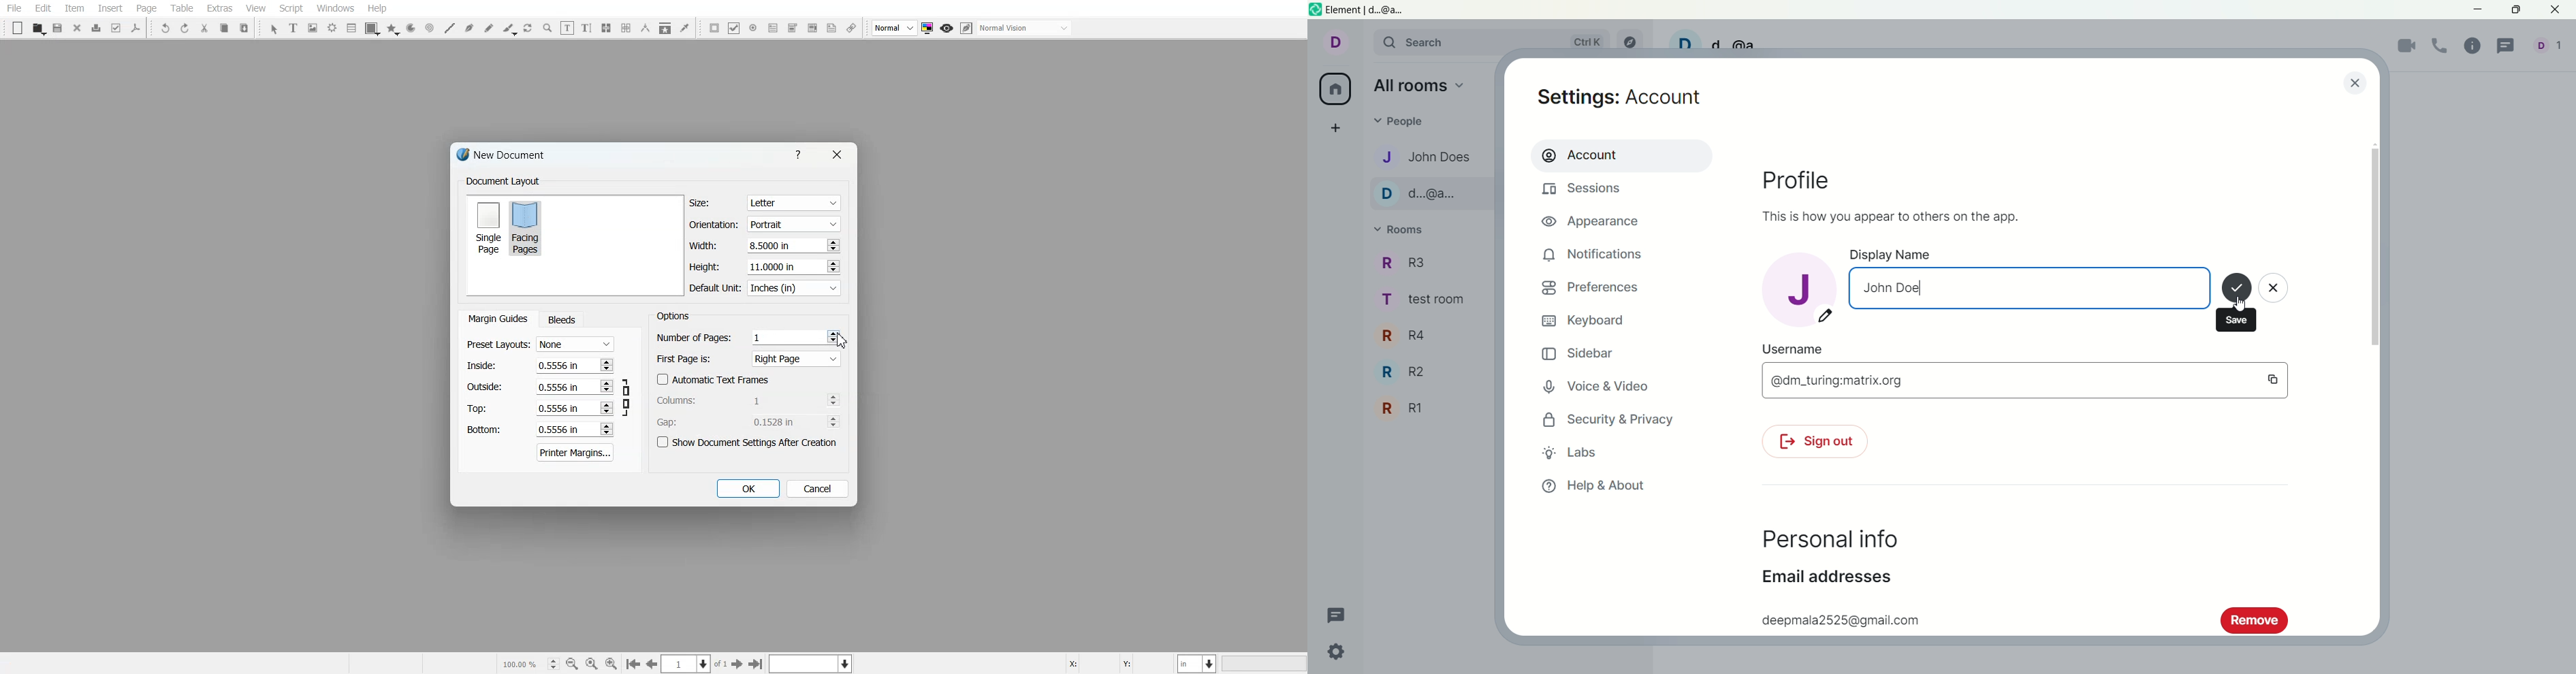 The height and width of the screenshot is (700, 2576). I want to click on Shape, so click(372, 29).